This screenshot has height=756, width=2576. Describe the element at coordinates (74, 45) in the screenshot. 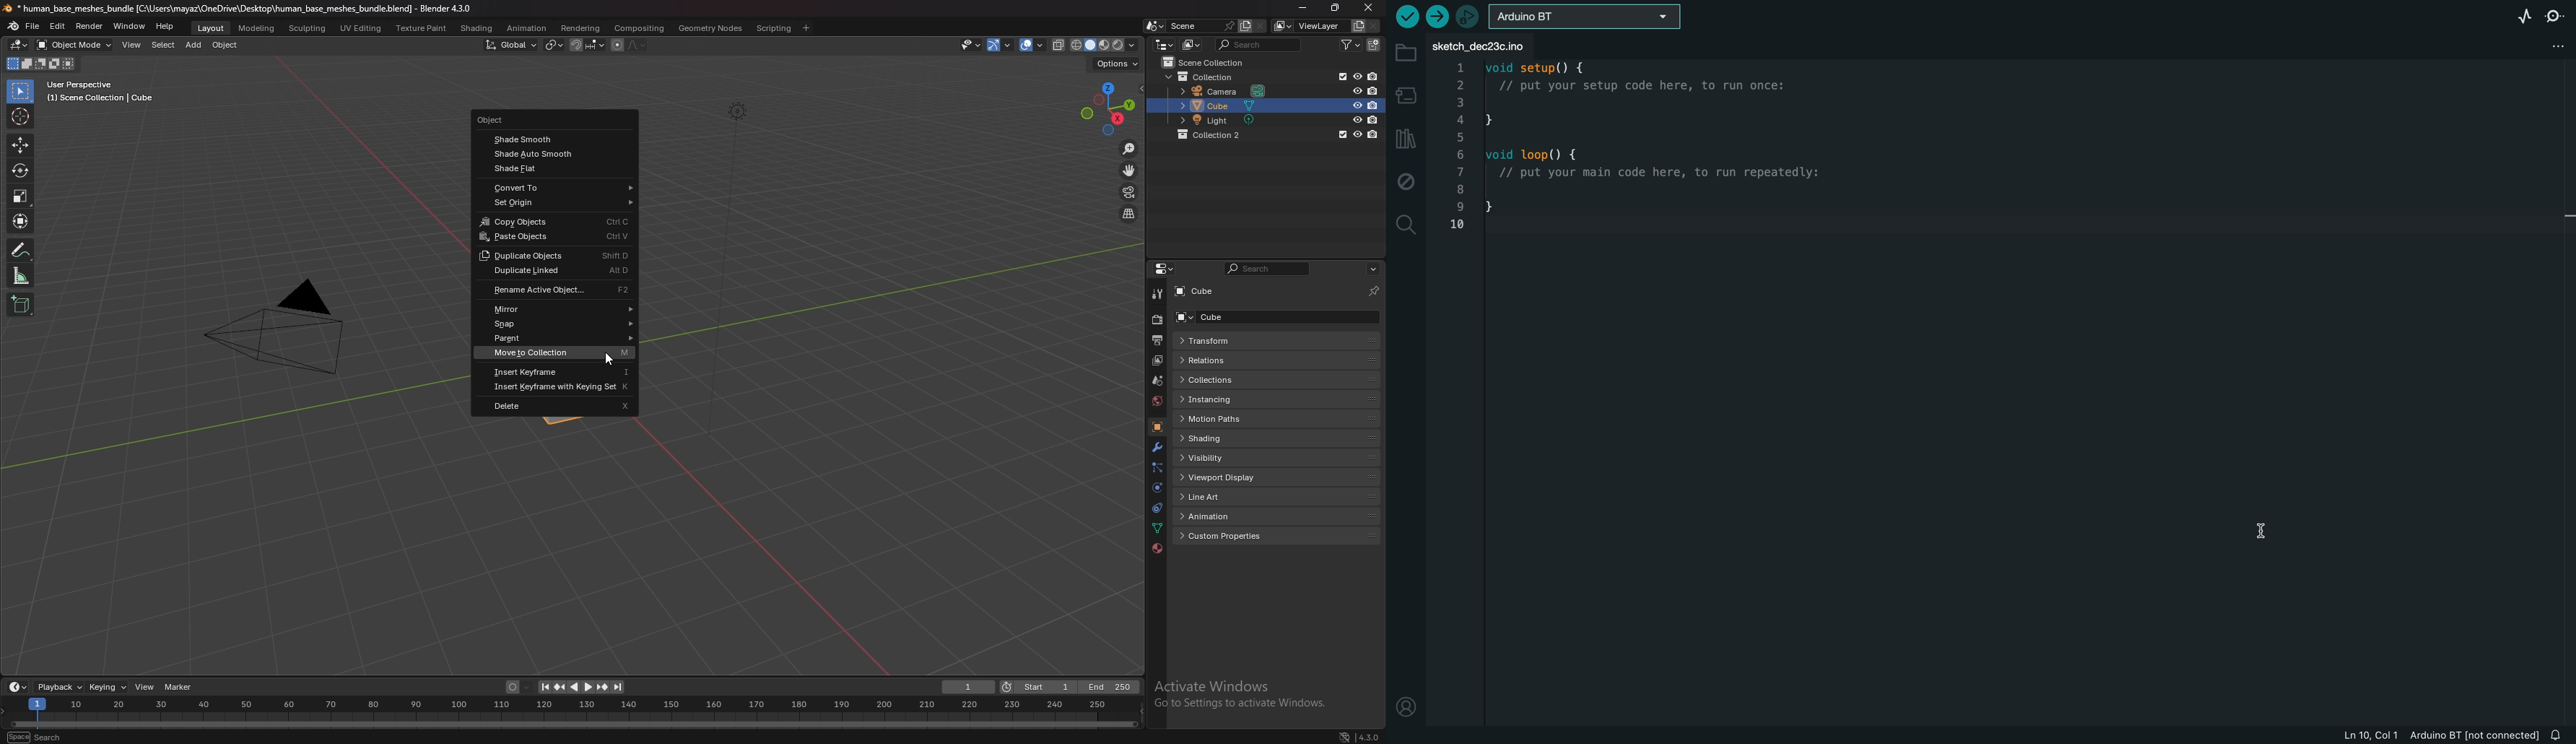

I see `object mode` at that location.